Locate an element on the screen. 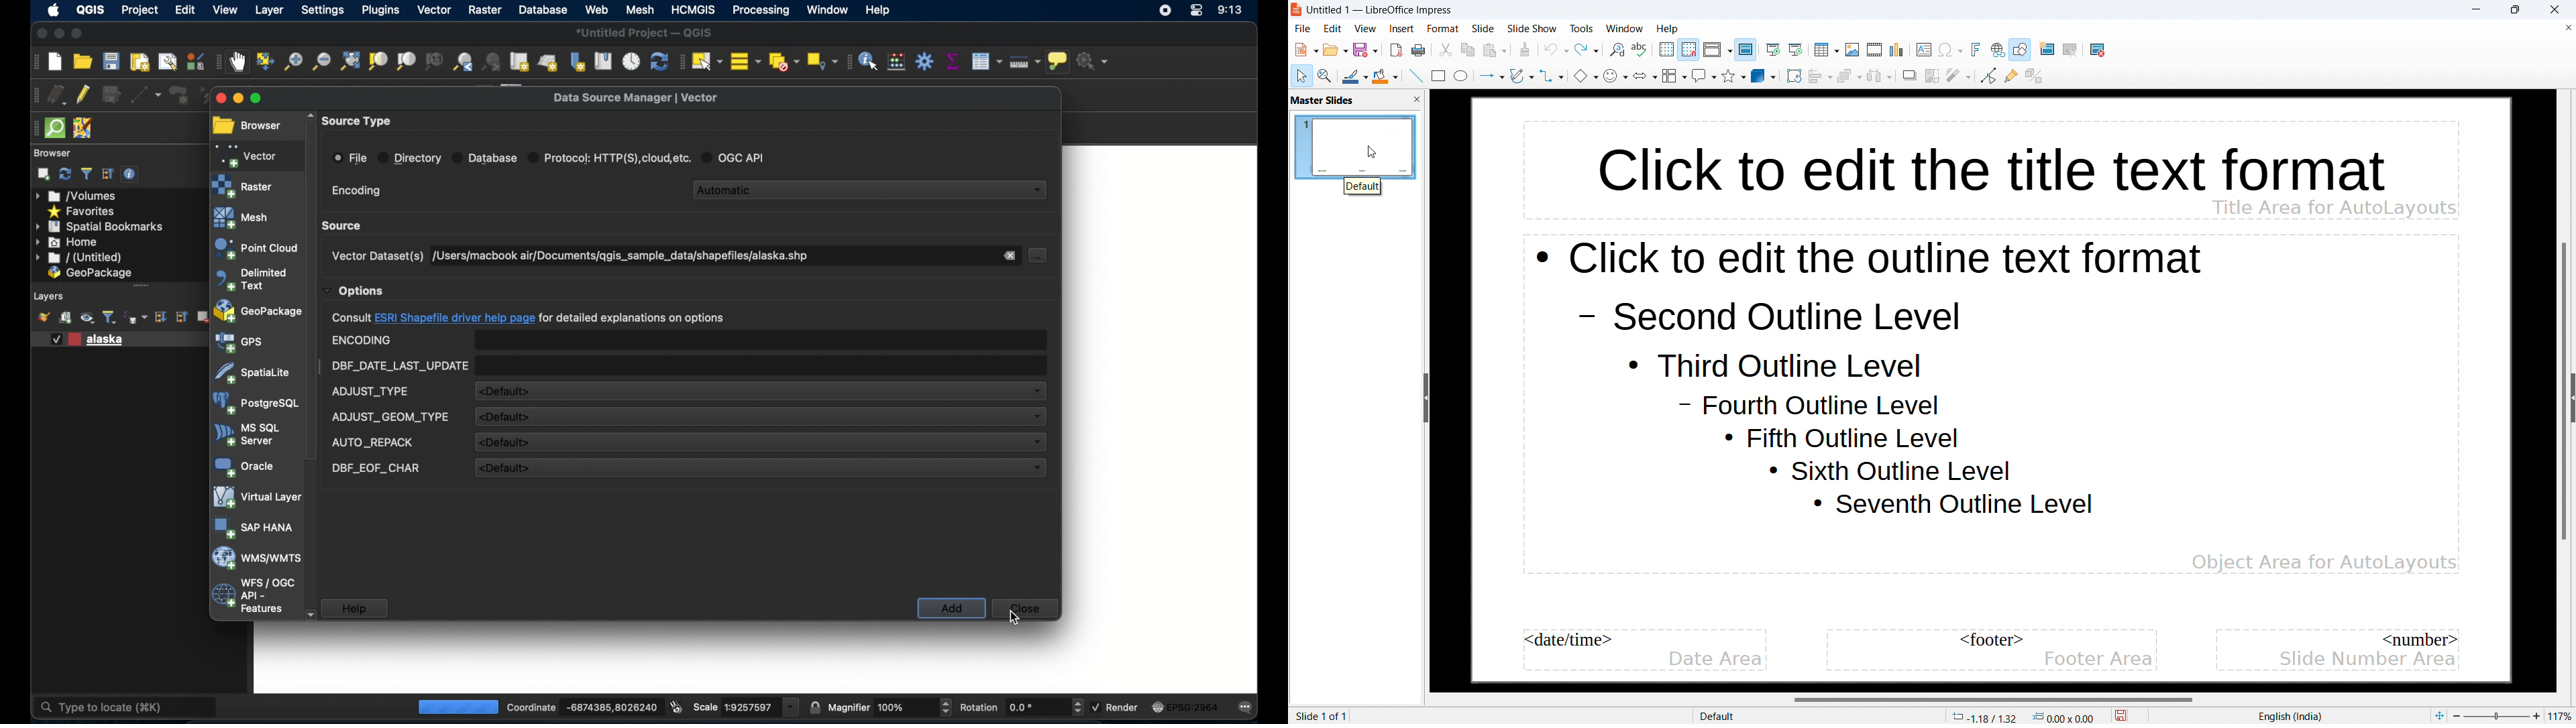 The height and width of the screenshot is (728, 2576). start from current slide is located at coordinates (1796, 50).